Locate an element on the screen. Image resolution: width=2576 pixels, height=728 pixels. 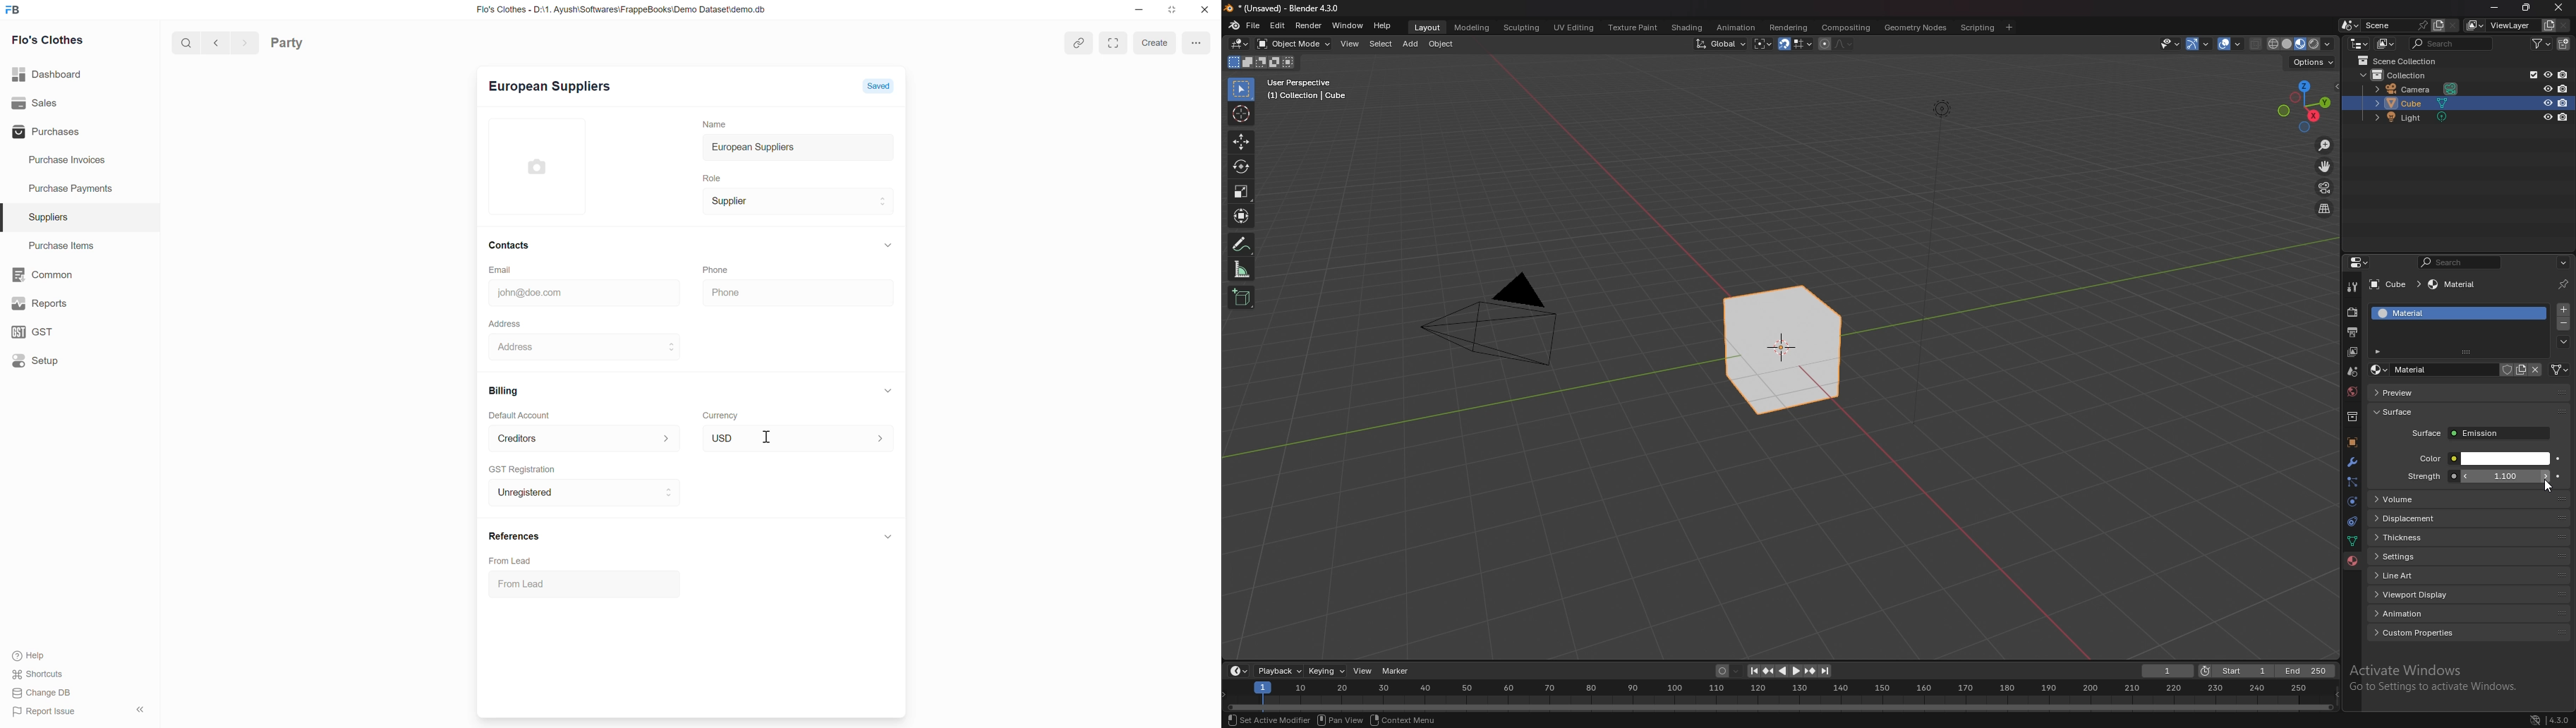
European Suppliers is located at coordinates (546, 89).